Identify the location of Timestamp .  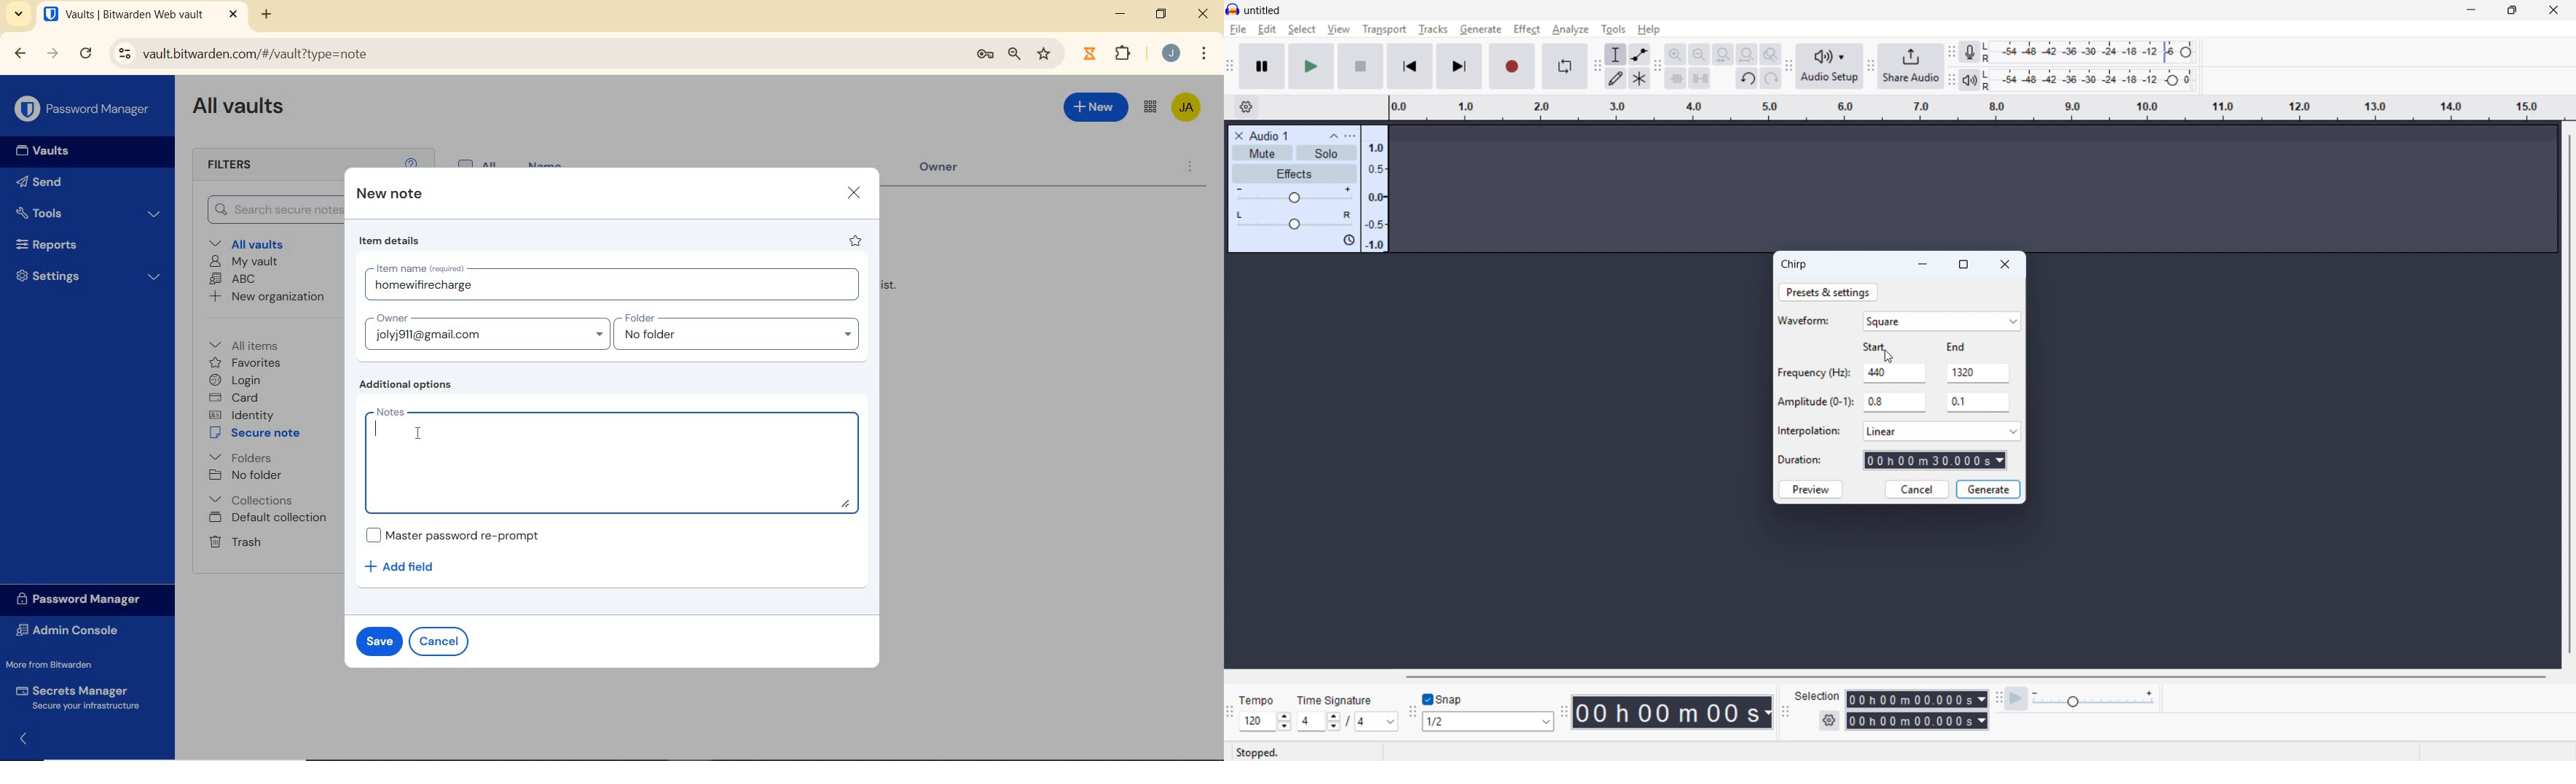
(1672, 712).